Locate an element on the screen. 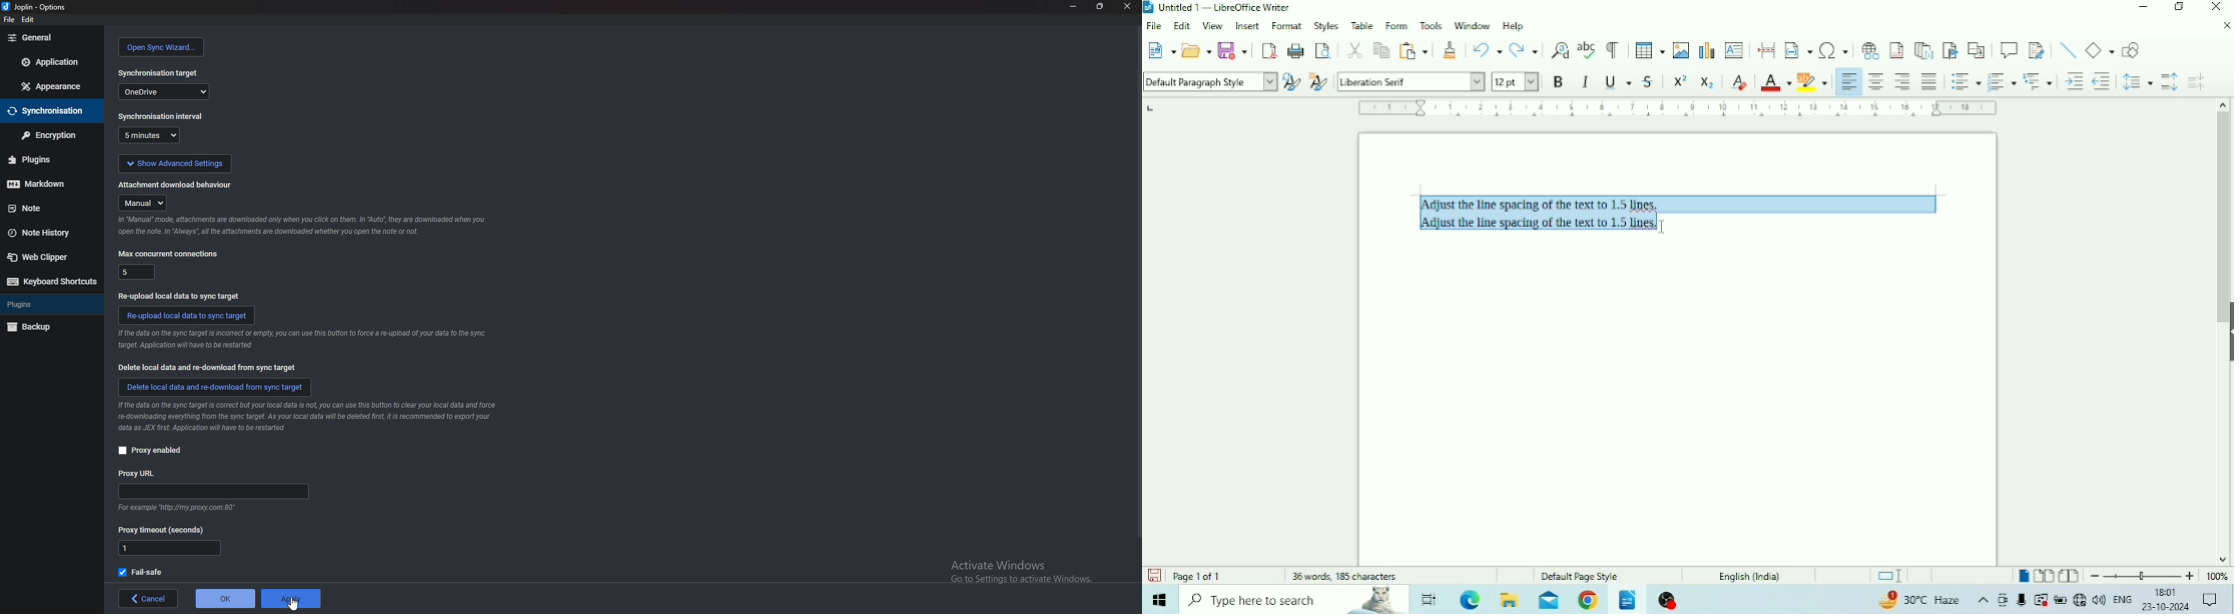 This screenshot has width=2240, height=616. Show Track Changes Functions is located at coordinates (2037, 48).